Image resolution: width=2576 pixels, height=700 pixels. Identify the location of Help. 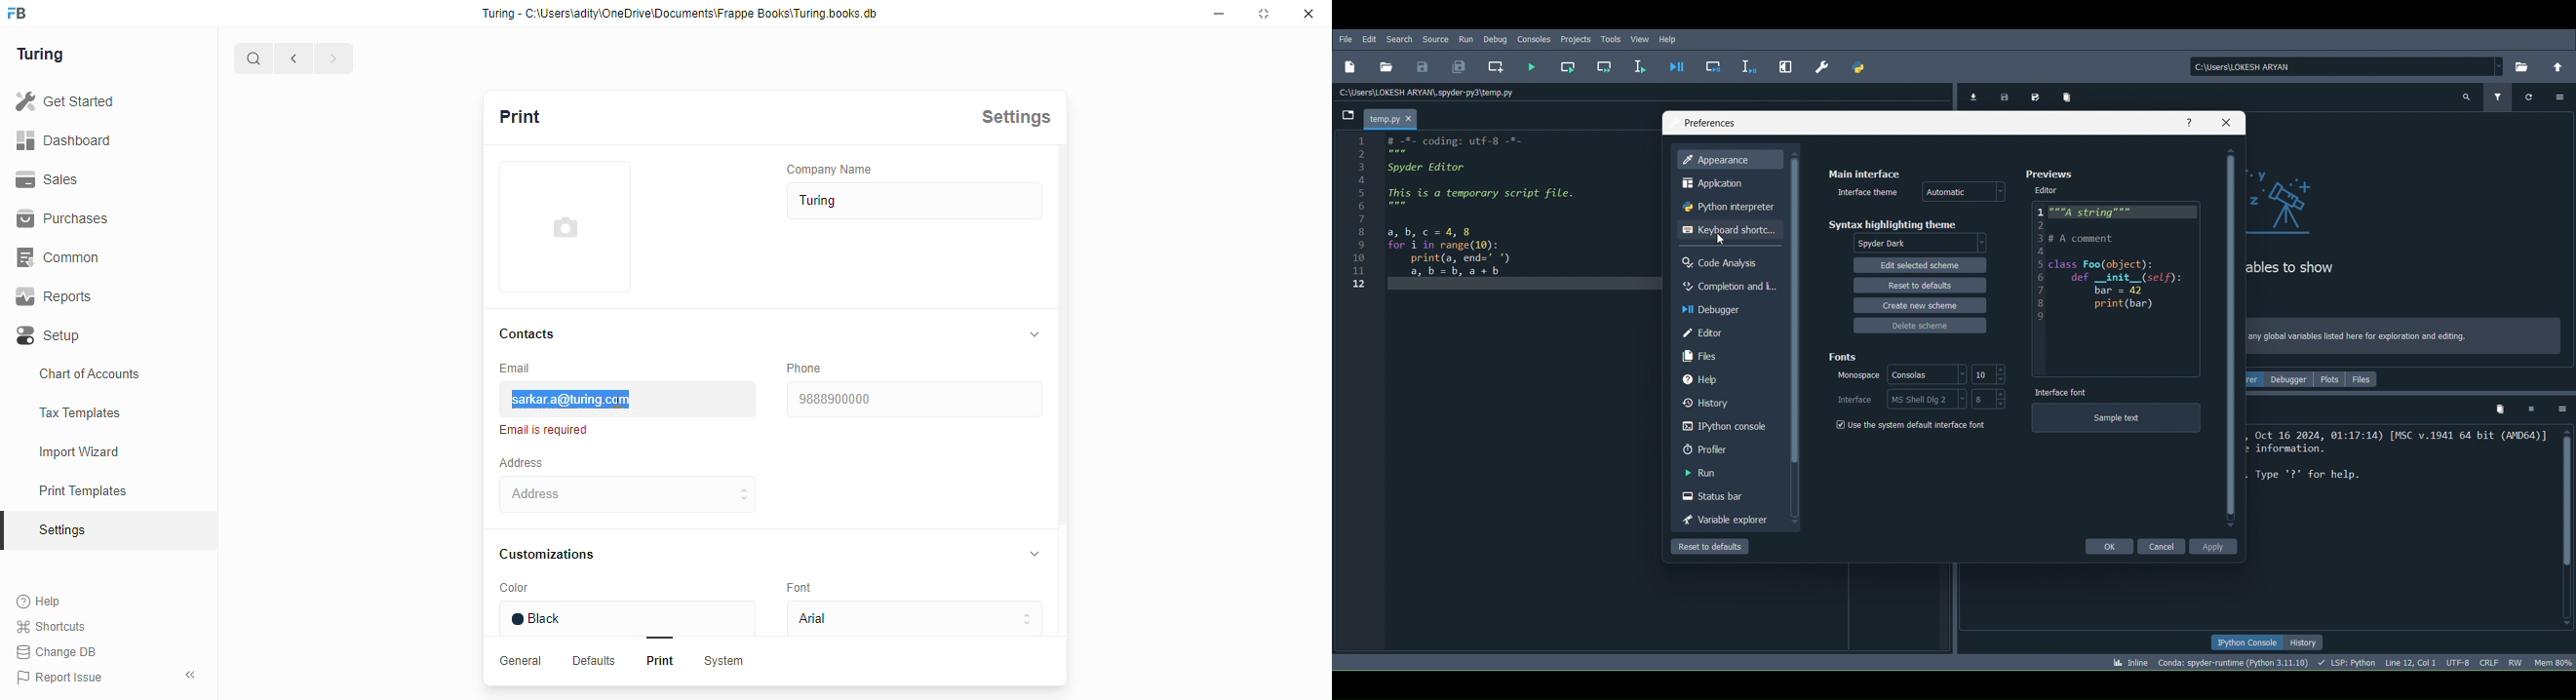
(1672, 39).